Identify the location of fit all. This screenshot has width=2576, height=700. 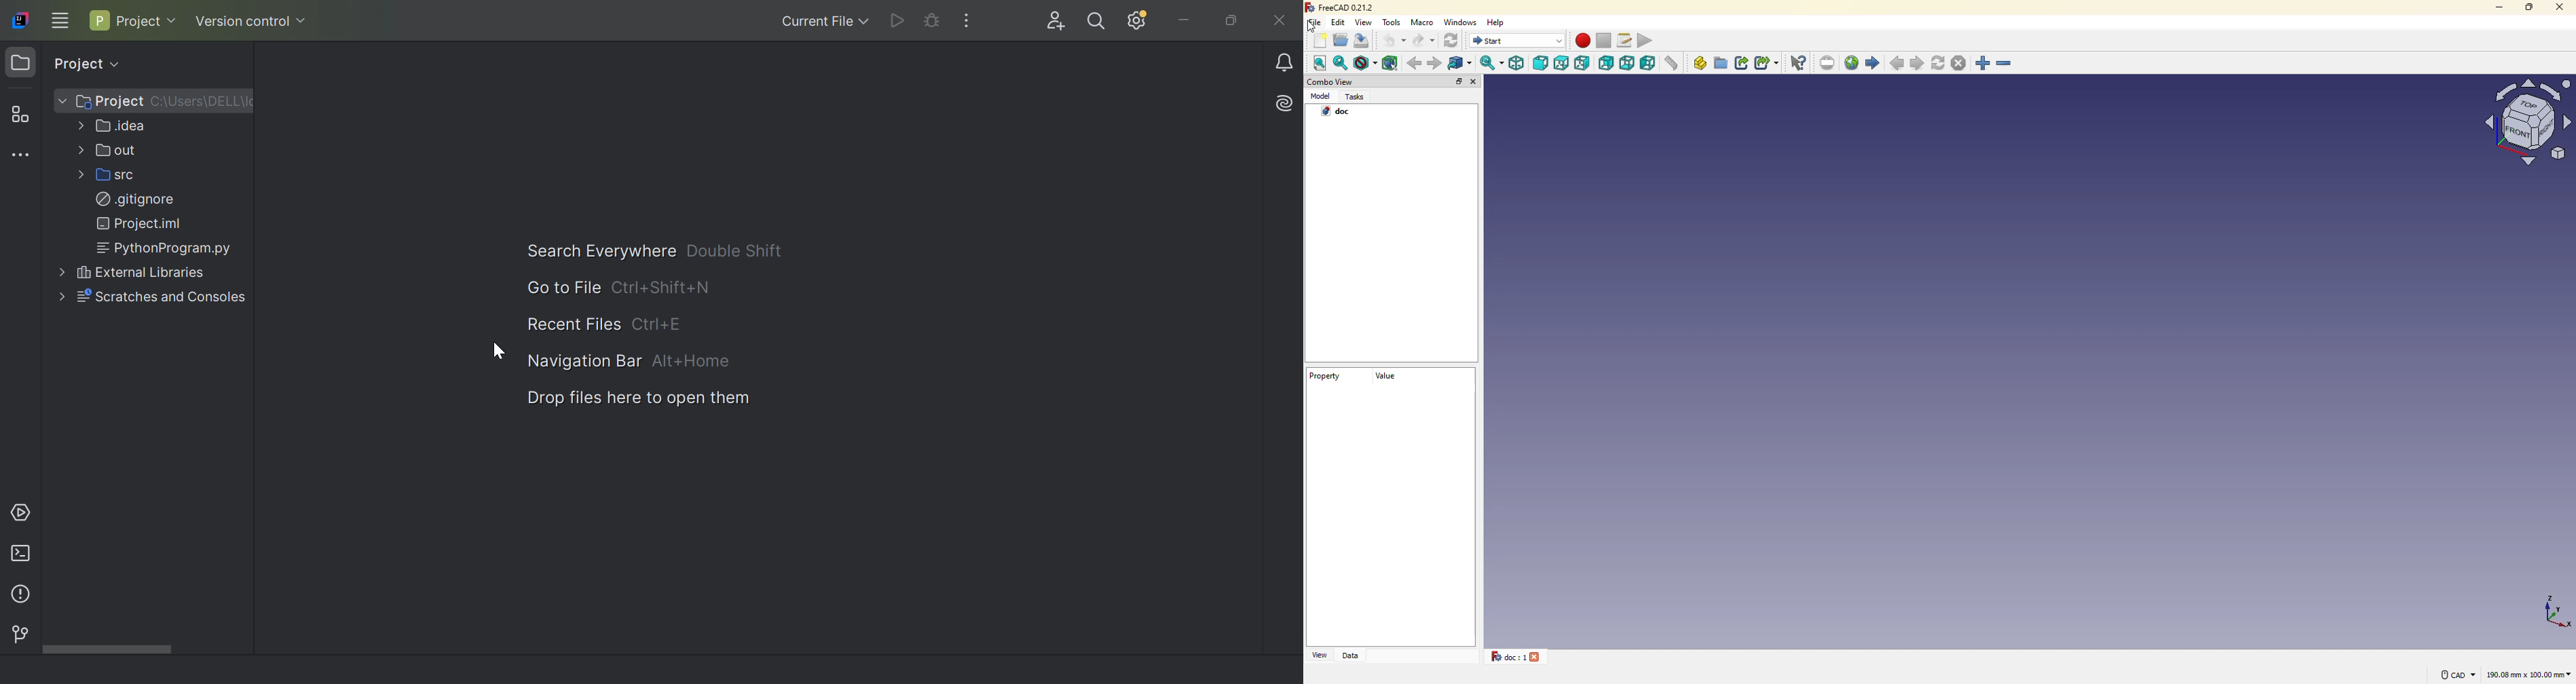
(1319, 63).